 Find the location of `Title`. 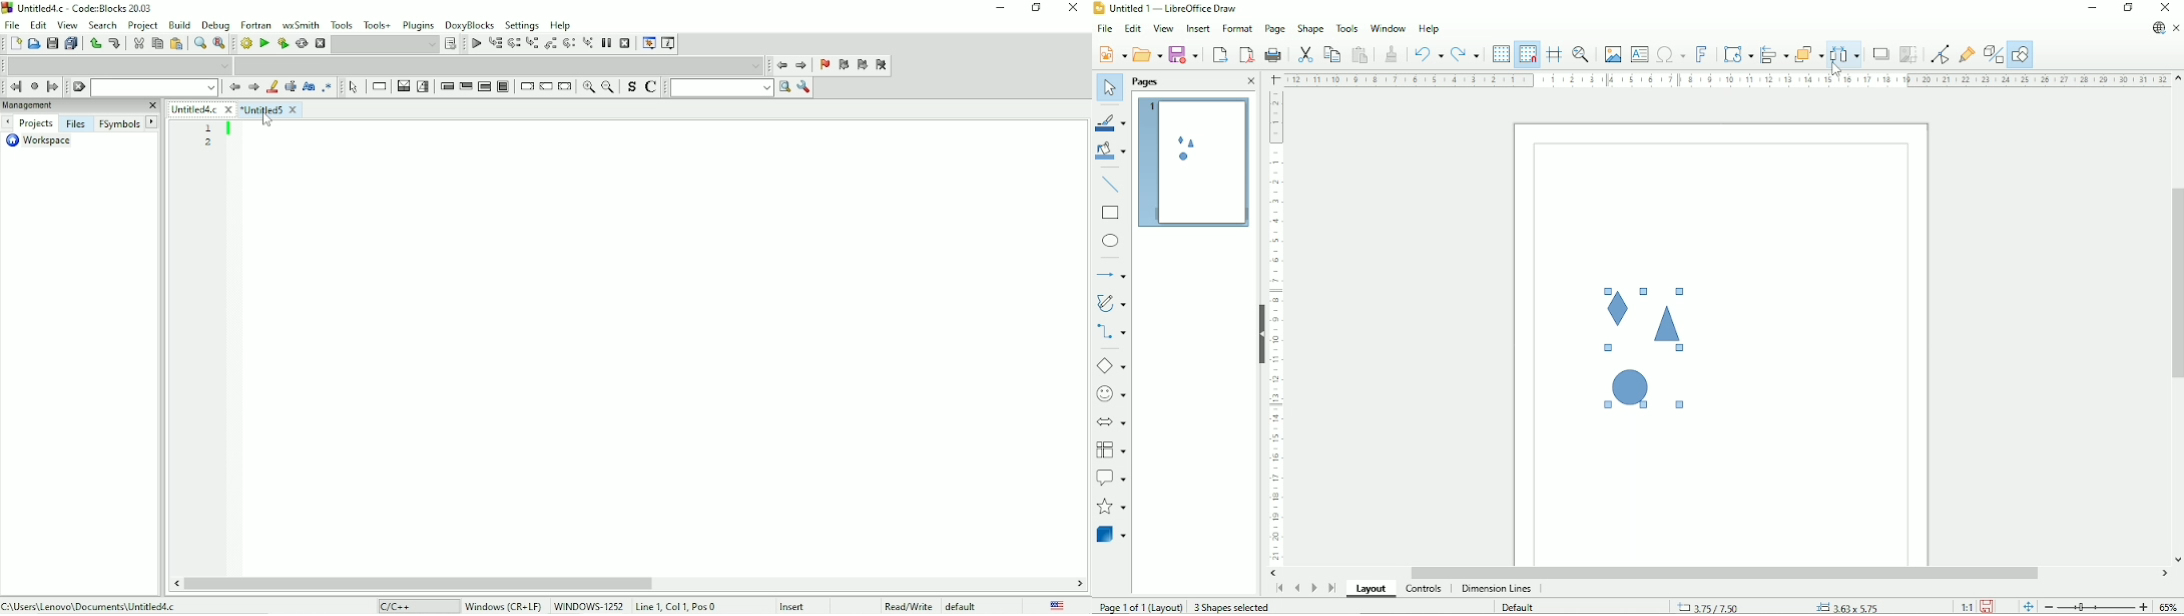

Title is located at coordinates (90, 8).